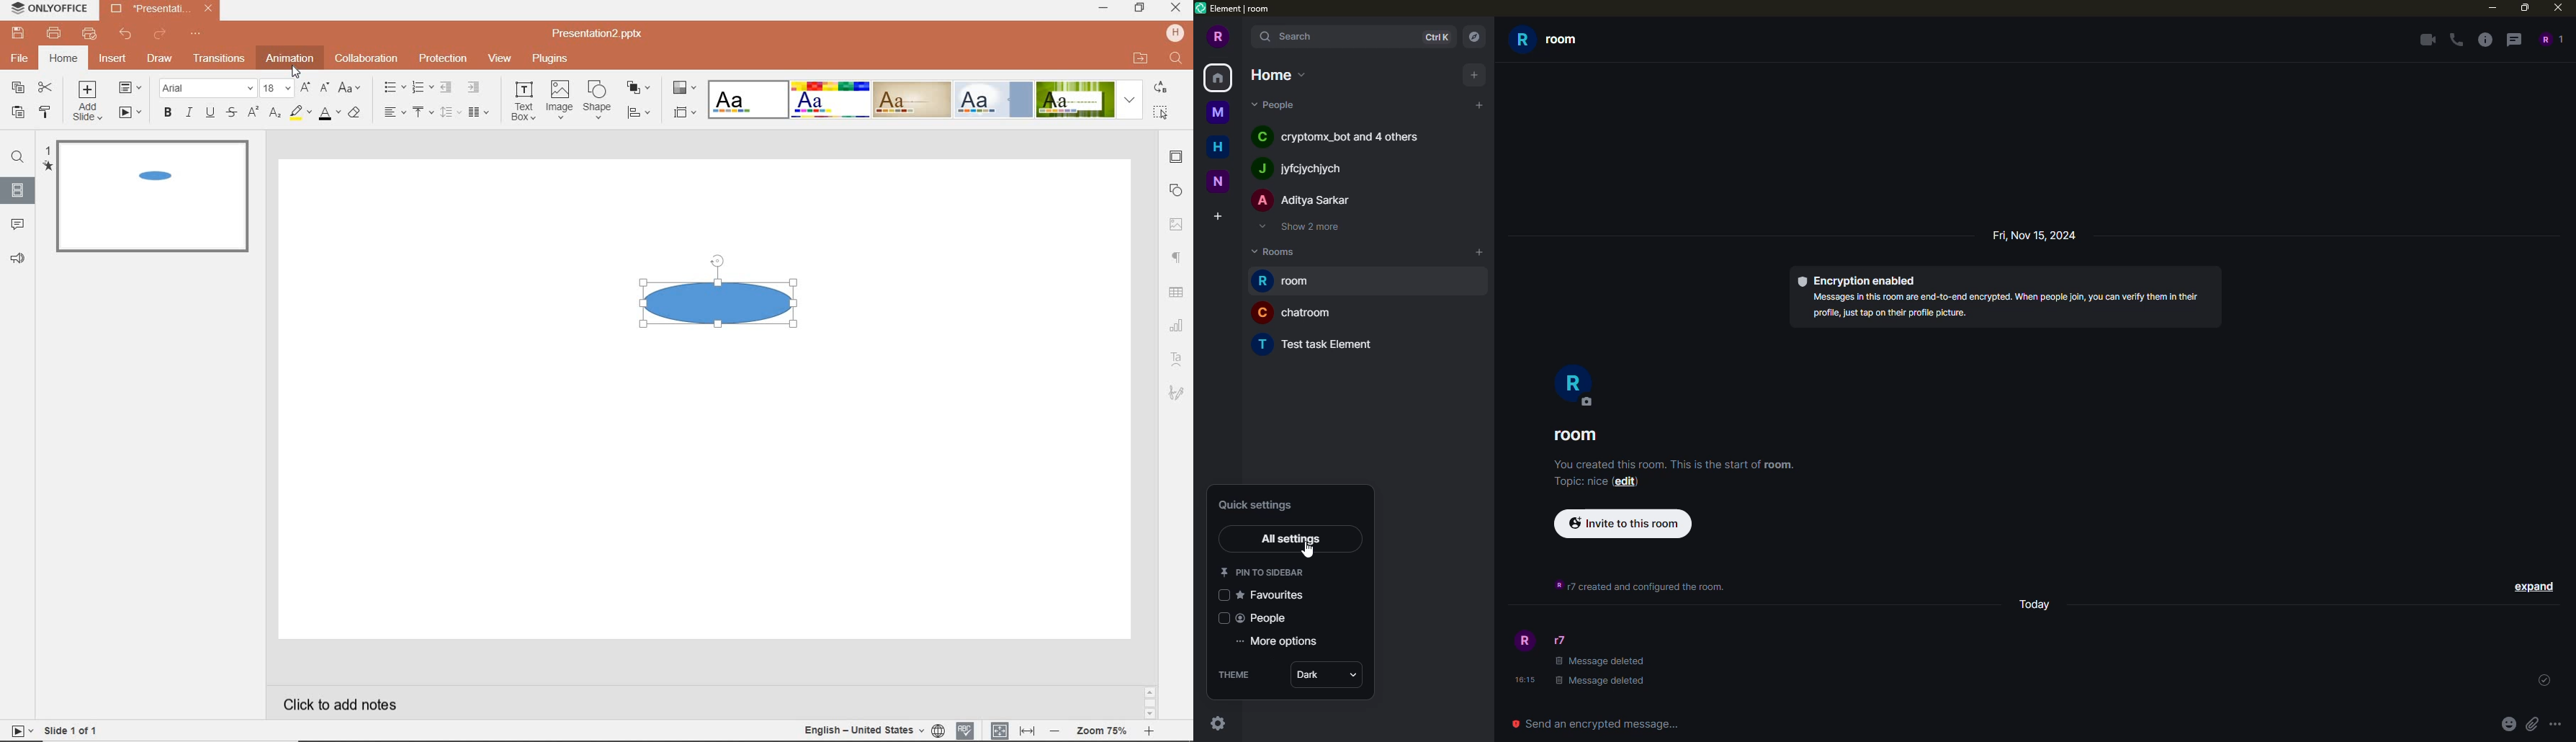 This screenshot has height=756, width=2576. What do you see at coordinates (1076, 100) in the screenshot?
I see `Grean leaf` at bounding box center [1076, 100].